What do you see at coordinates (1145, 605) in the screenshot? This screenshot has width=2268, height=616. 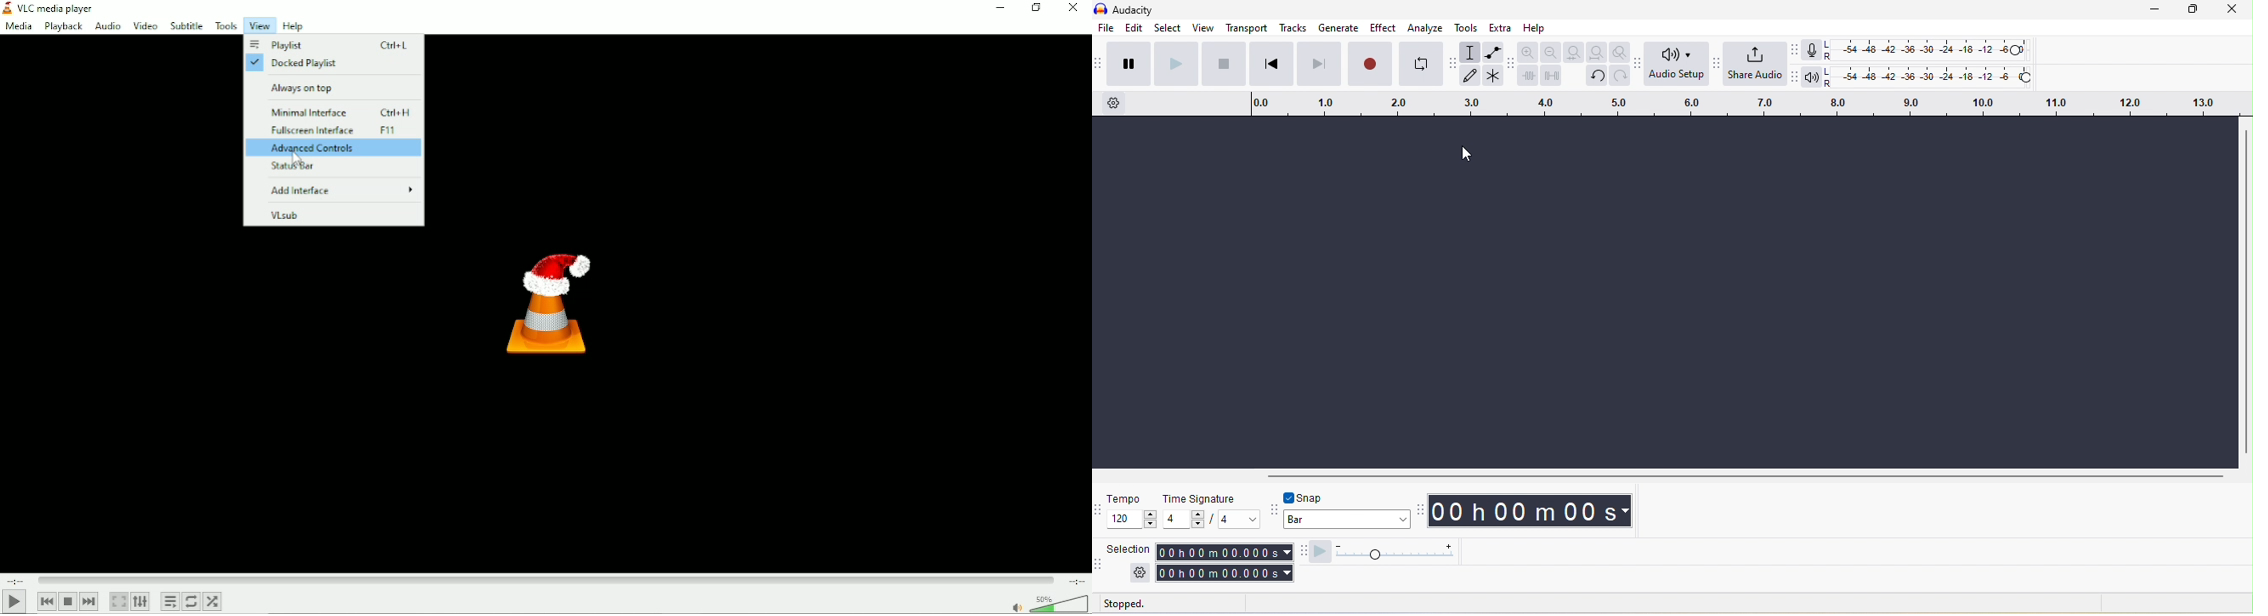 I see `stopped` at bounding box center [1145, 605].